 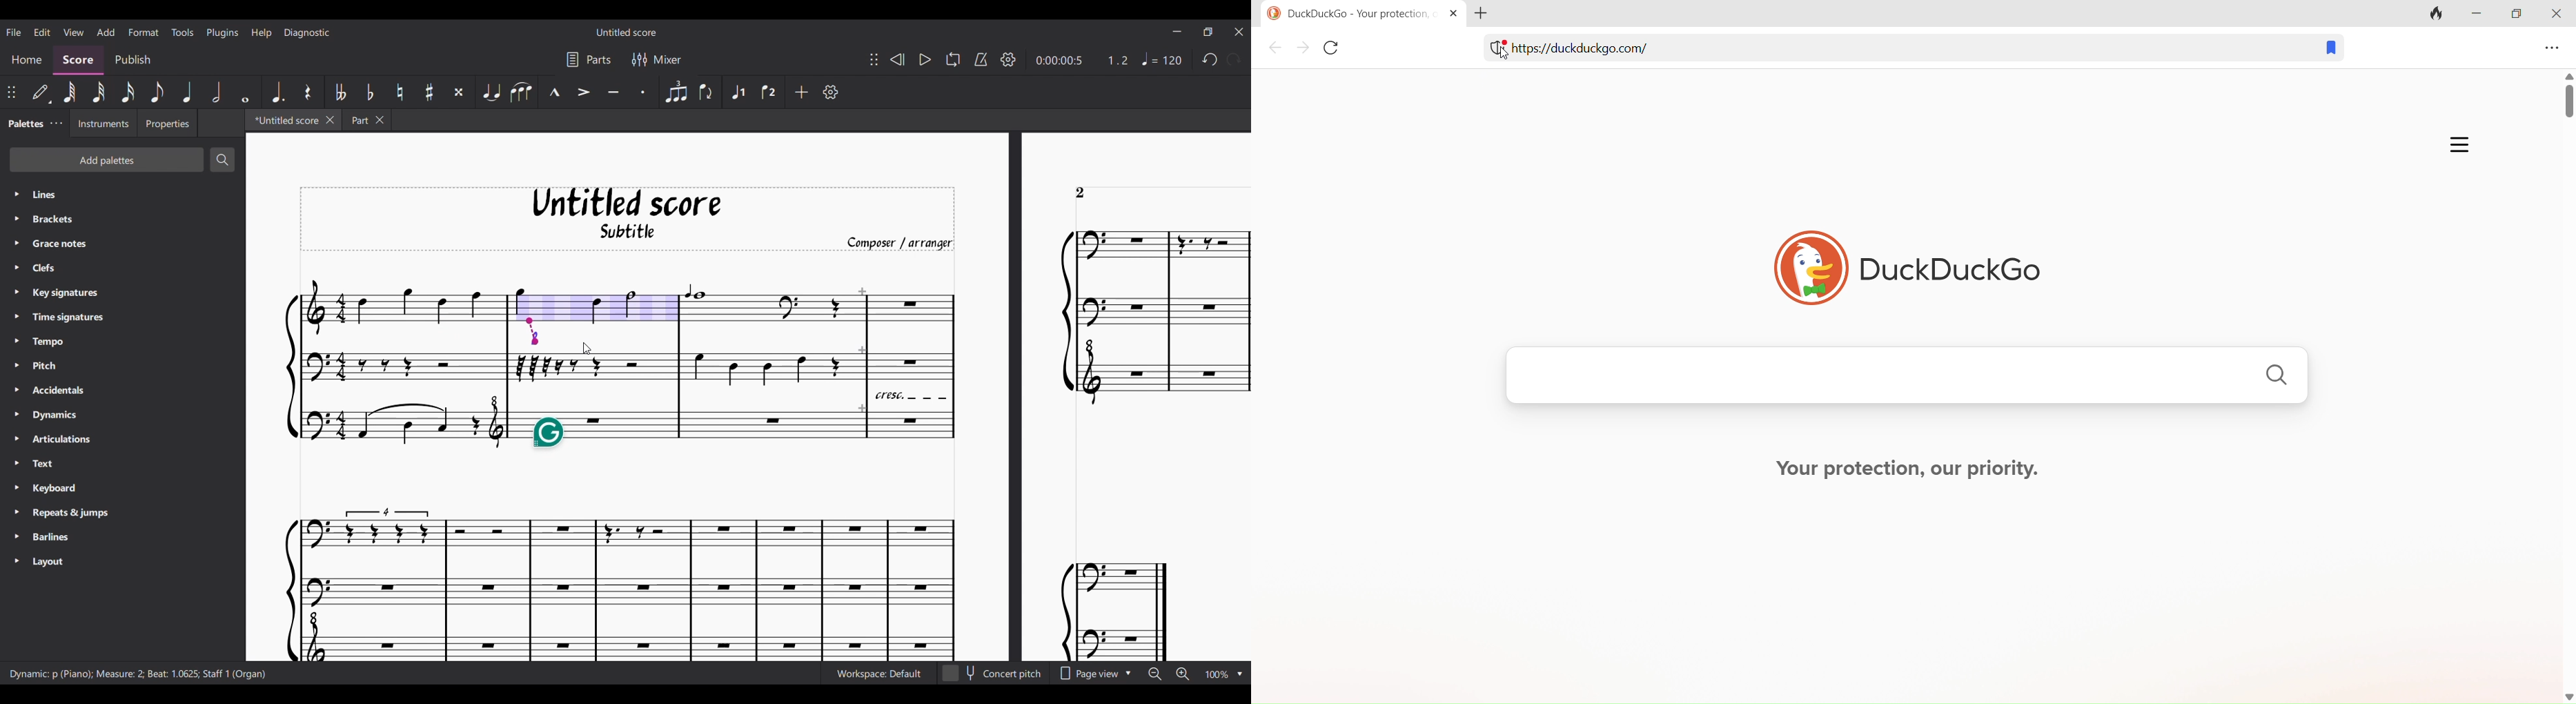 What do you see at coordinates (521, 92) in the screenshot?
I see `Slur` at bounding box center [521, 92].